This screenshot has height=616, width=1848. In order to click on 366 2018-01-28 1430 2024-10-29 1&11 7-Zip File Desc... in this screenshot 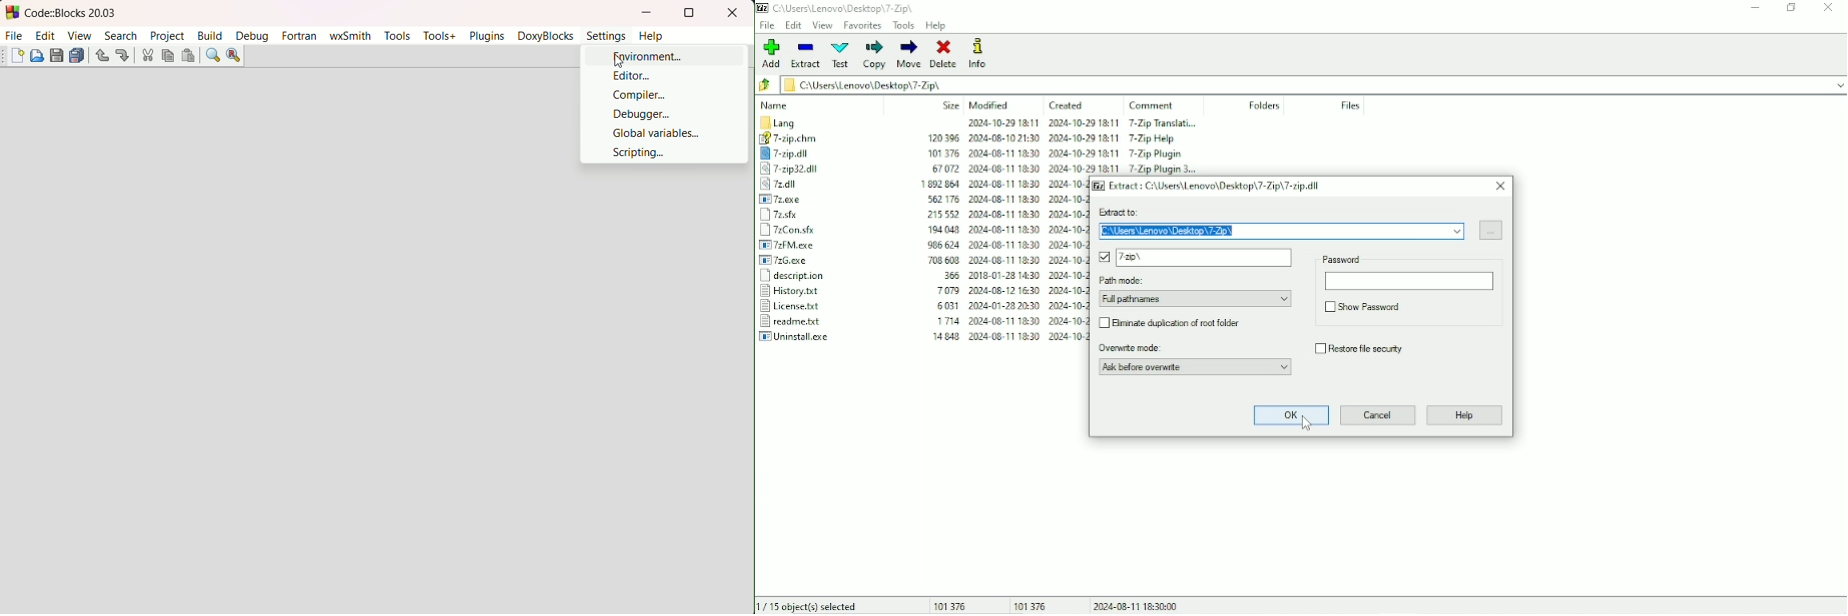, I will do `click(1005, 276)`.